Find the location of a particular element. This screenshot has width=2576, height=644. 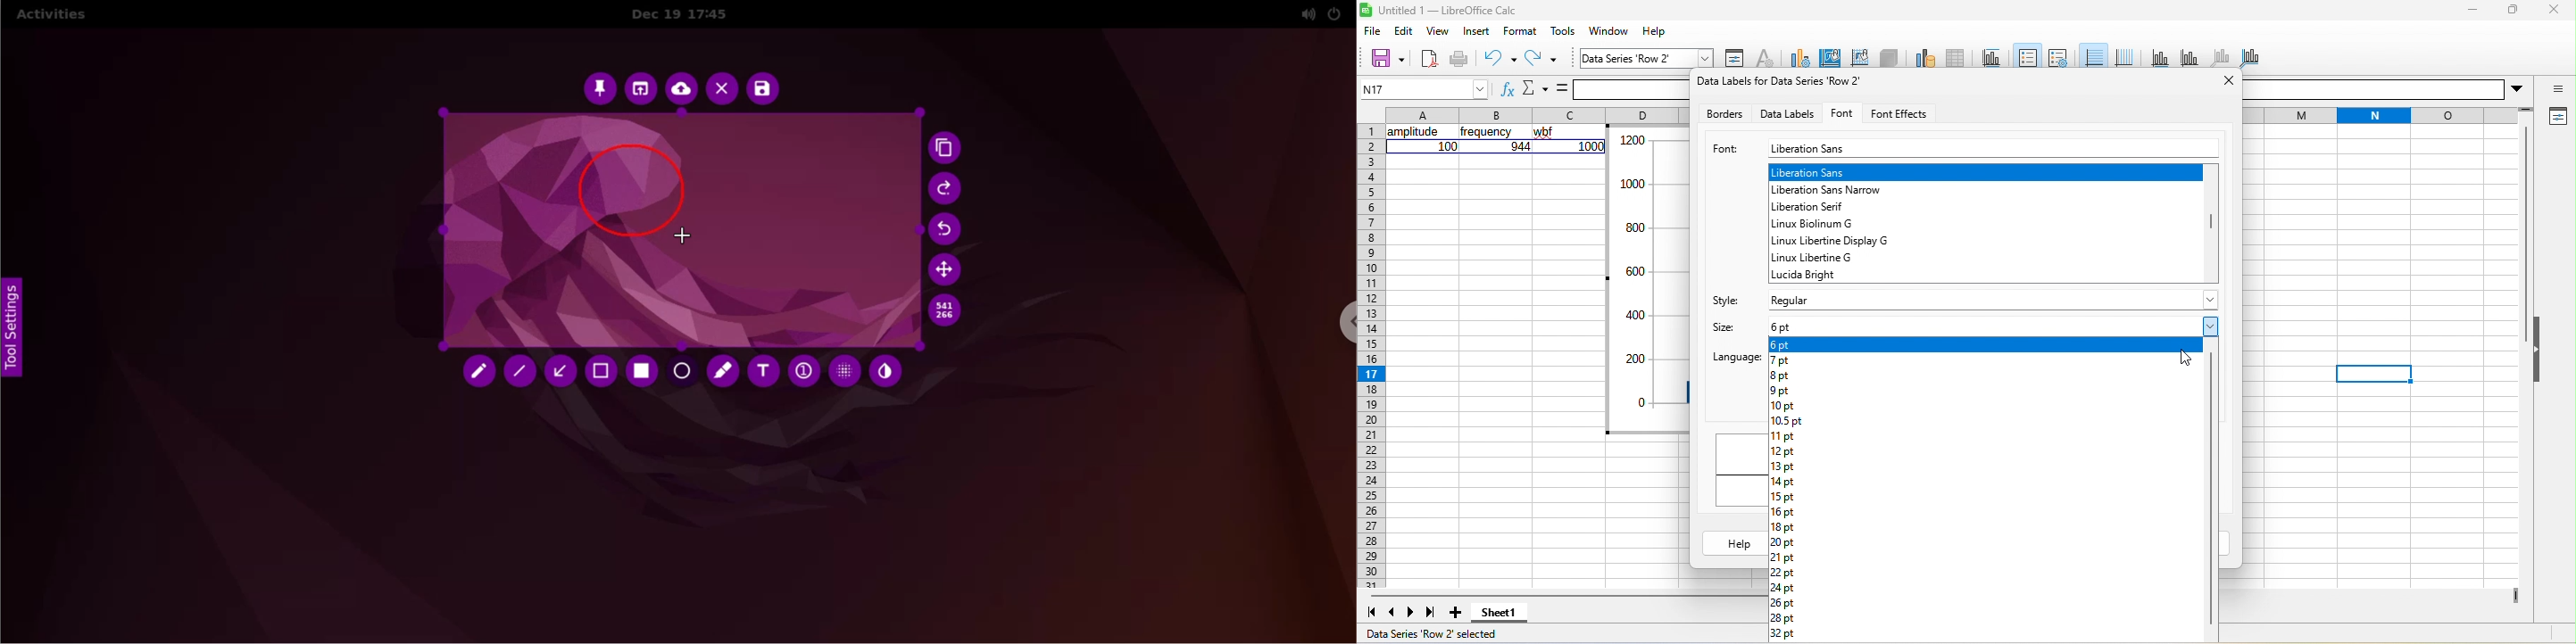

regular is located at coordinates (1990, 297).